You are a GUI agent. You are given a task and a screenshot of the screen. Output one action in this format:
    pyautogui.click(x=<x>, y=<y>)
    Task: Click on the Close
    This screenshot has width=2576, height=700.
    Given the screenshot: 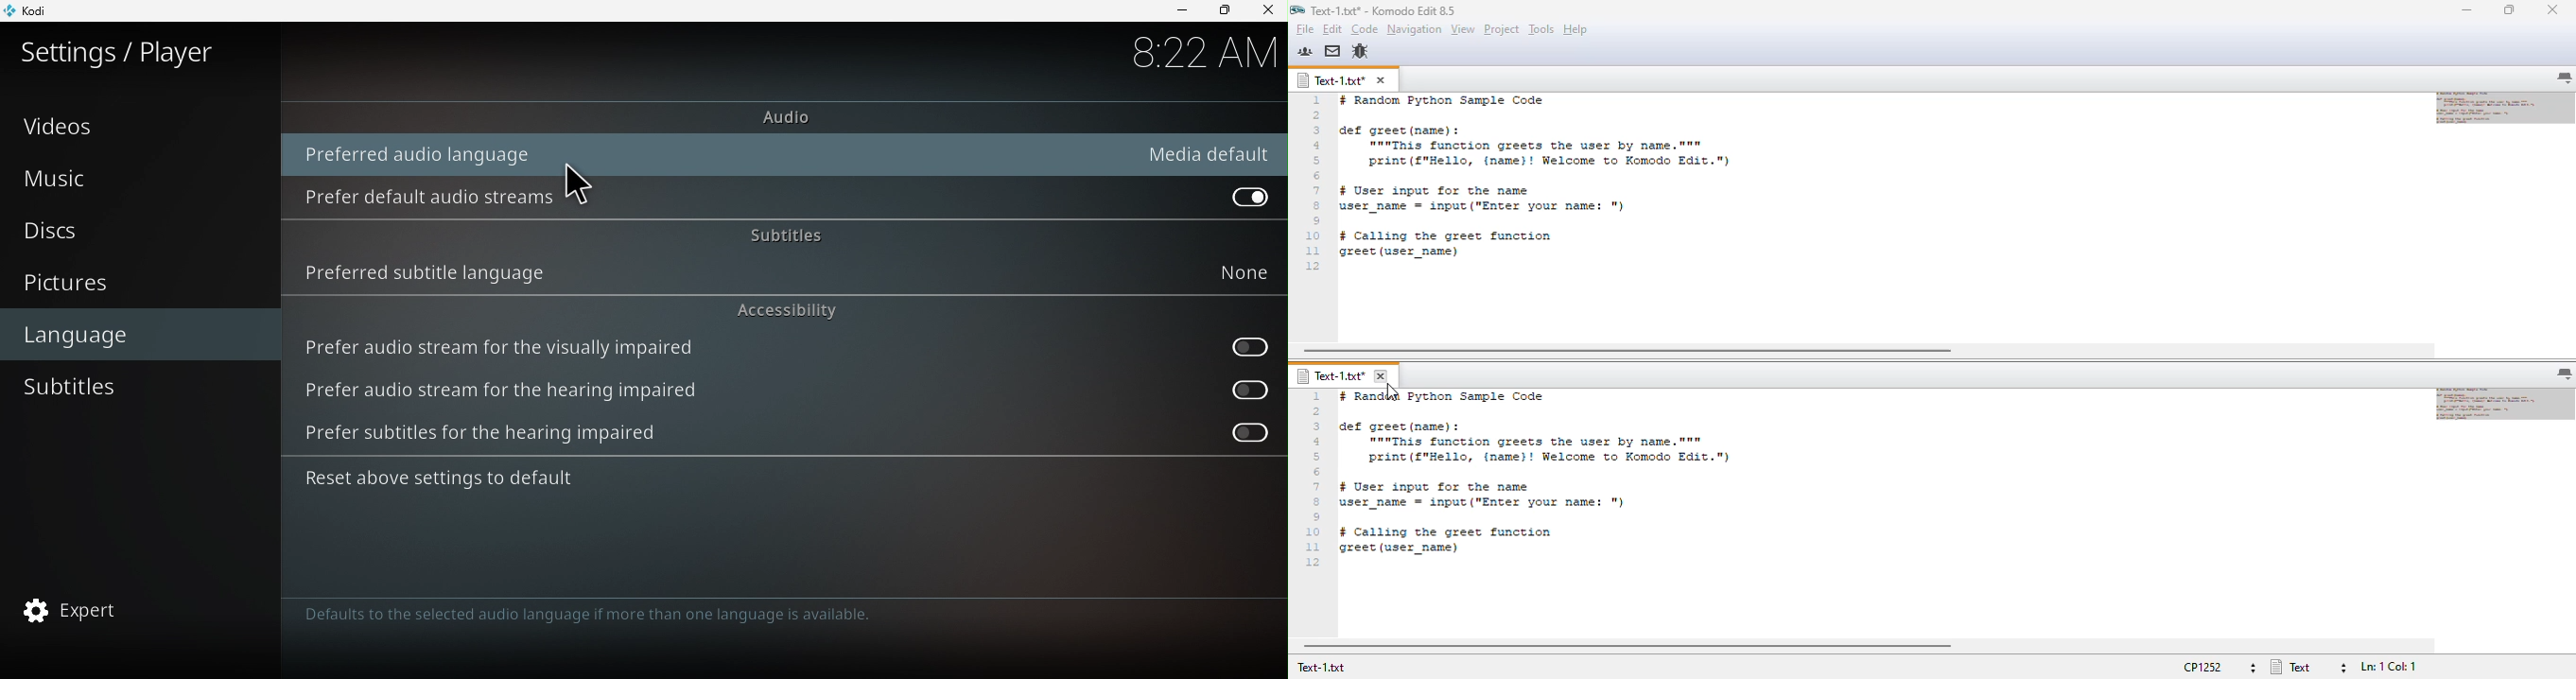 What is the action you would take?
    pyautogui.click(x=1267, y=10)
    